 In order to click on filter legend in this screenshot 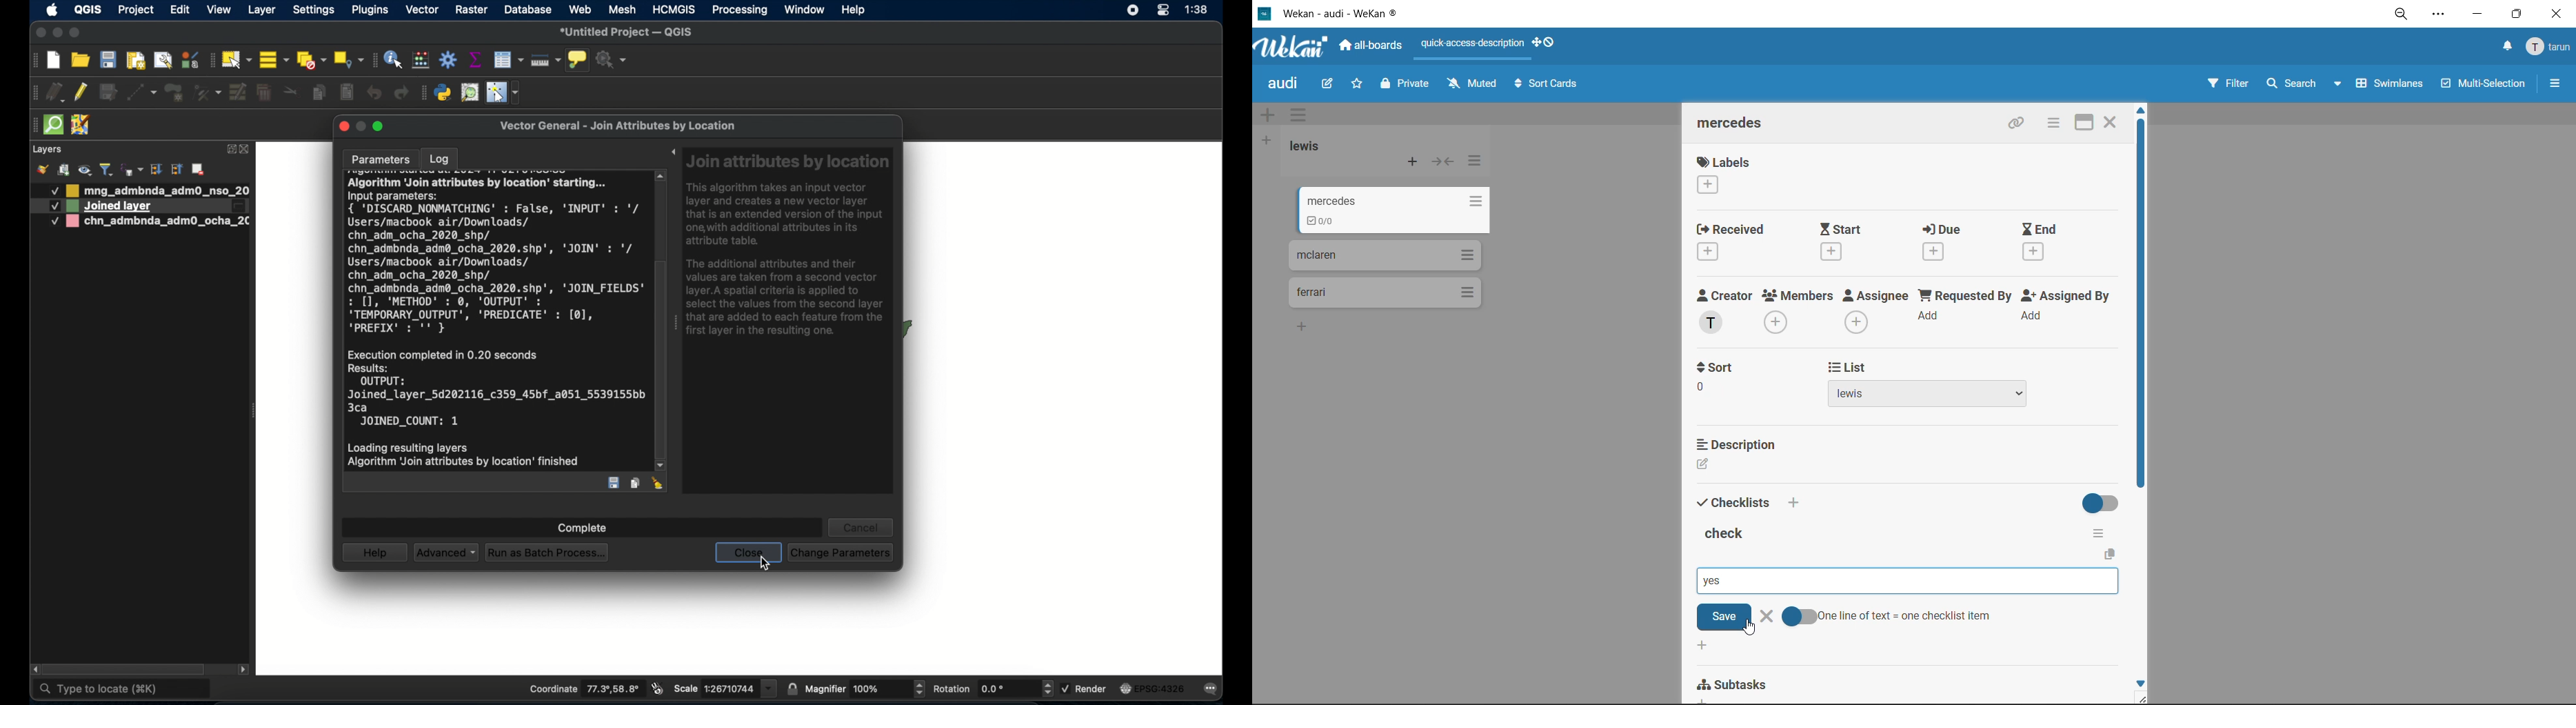, I will do `click(106, 169)`.